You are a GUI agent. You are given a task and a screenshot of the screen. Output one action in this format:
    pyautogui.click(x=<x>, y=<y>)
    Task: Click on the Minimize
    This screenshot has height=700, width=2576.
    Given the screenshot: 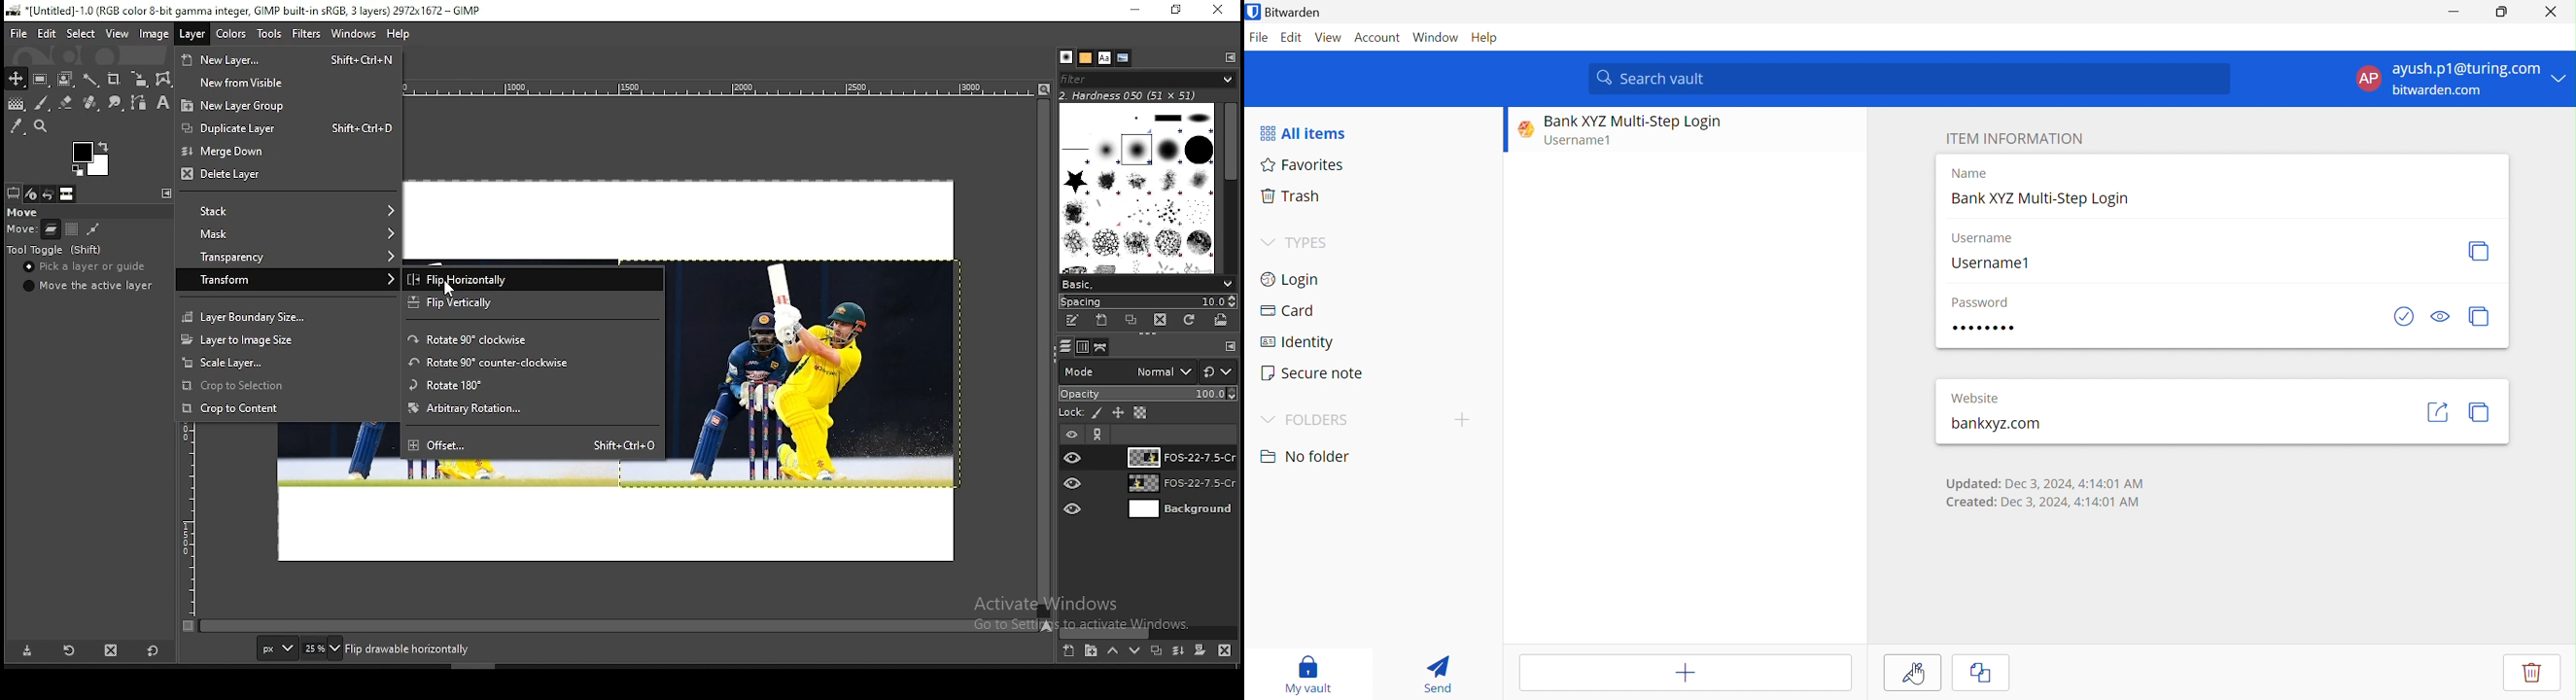 What is the action you would take?
    pyautogui.click(x=2452, y=13)
    